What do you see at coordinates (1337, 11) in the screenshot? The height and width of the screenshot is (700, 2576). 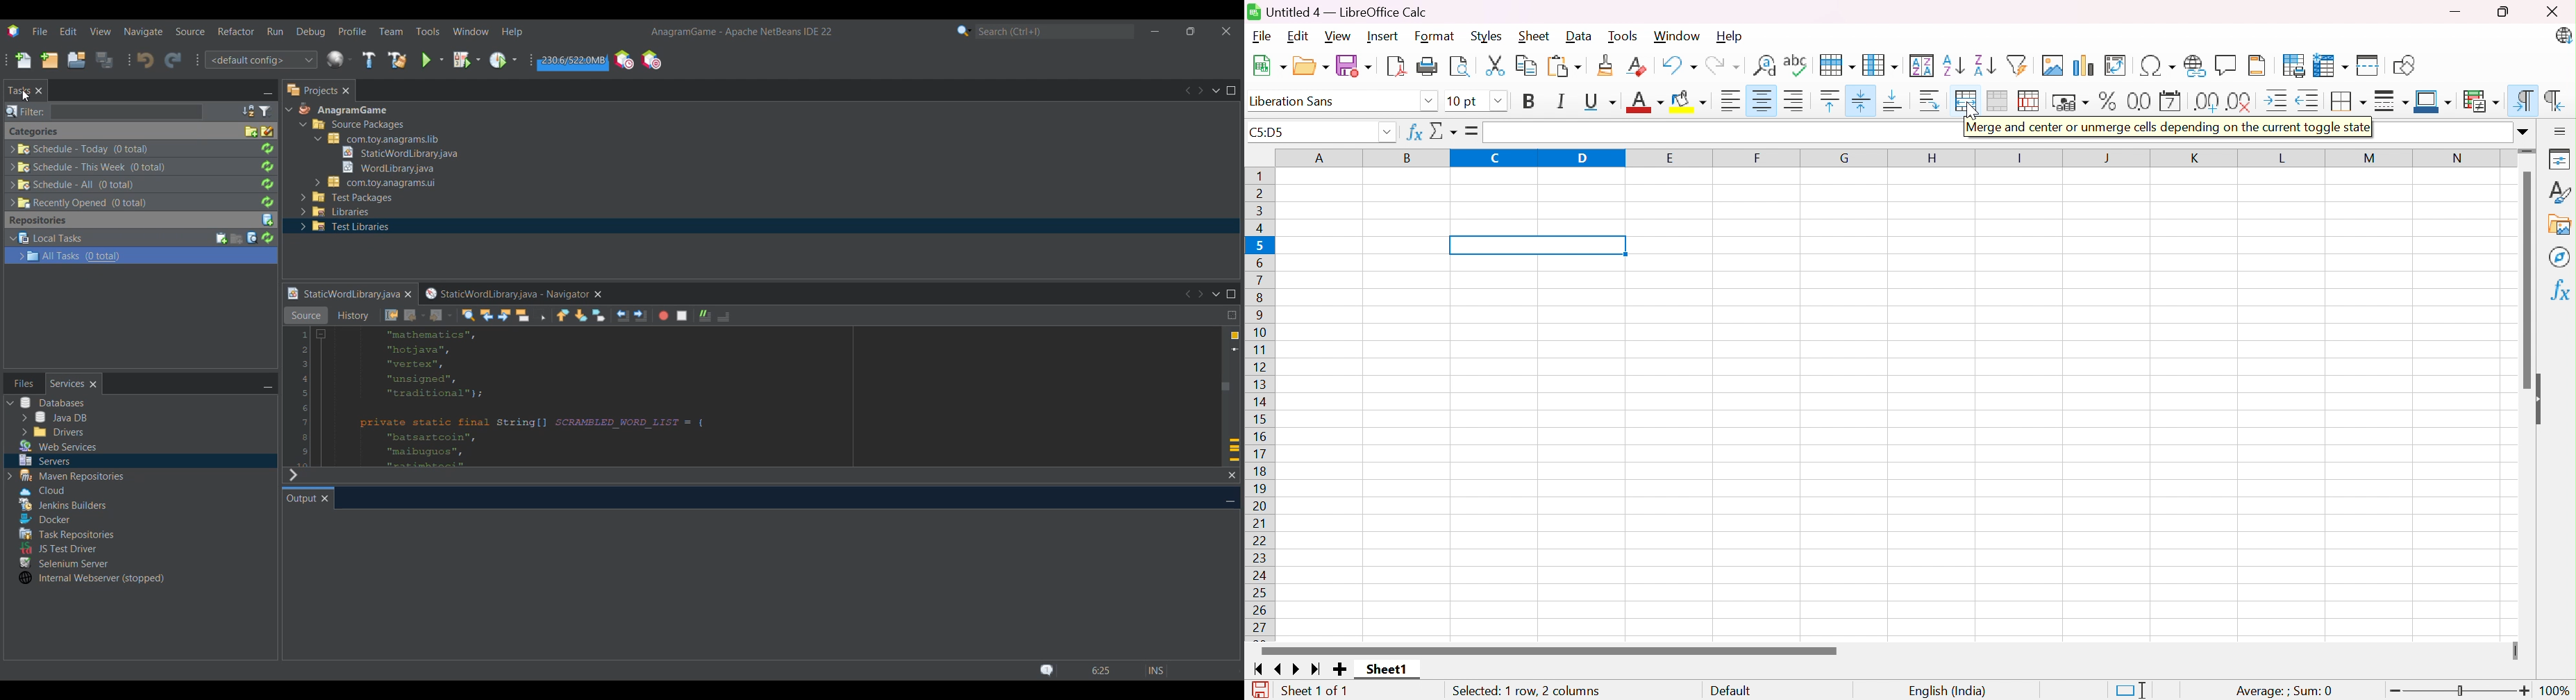 I see `Untitled 4 - LibreOffice Calc` at bounding box center [1337, 11].